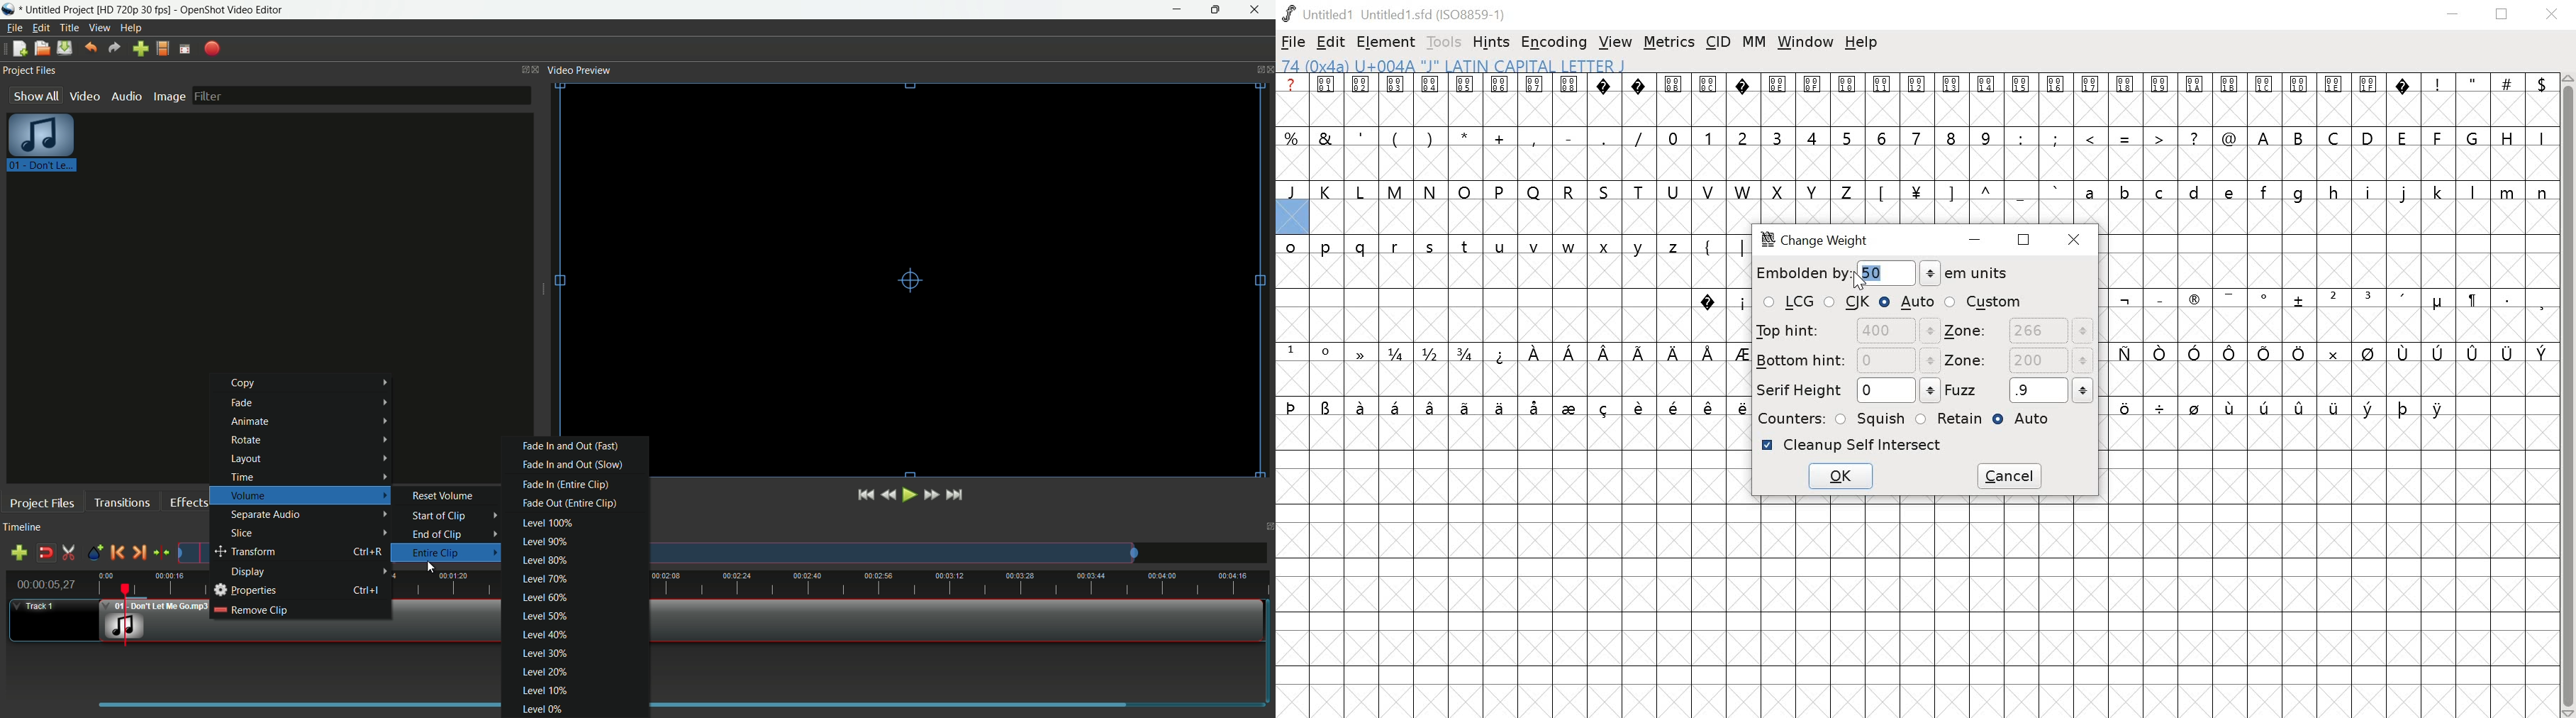 Image resolution: width=2576 pixels, height=728 pixels. I want to click on quickly play forward, so click(932, 494).